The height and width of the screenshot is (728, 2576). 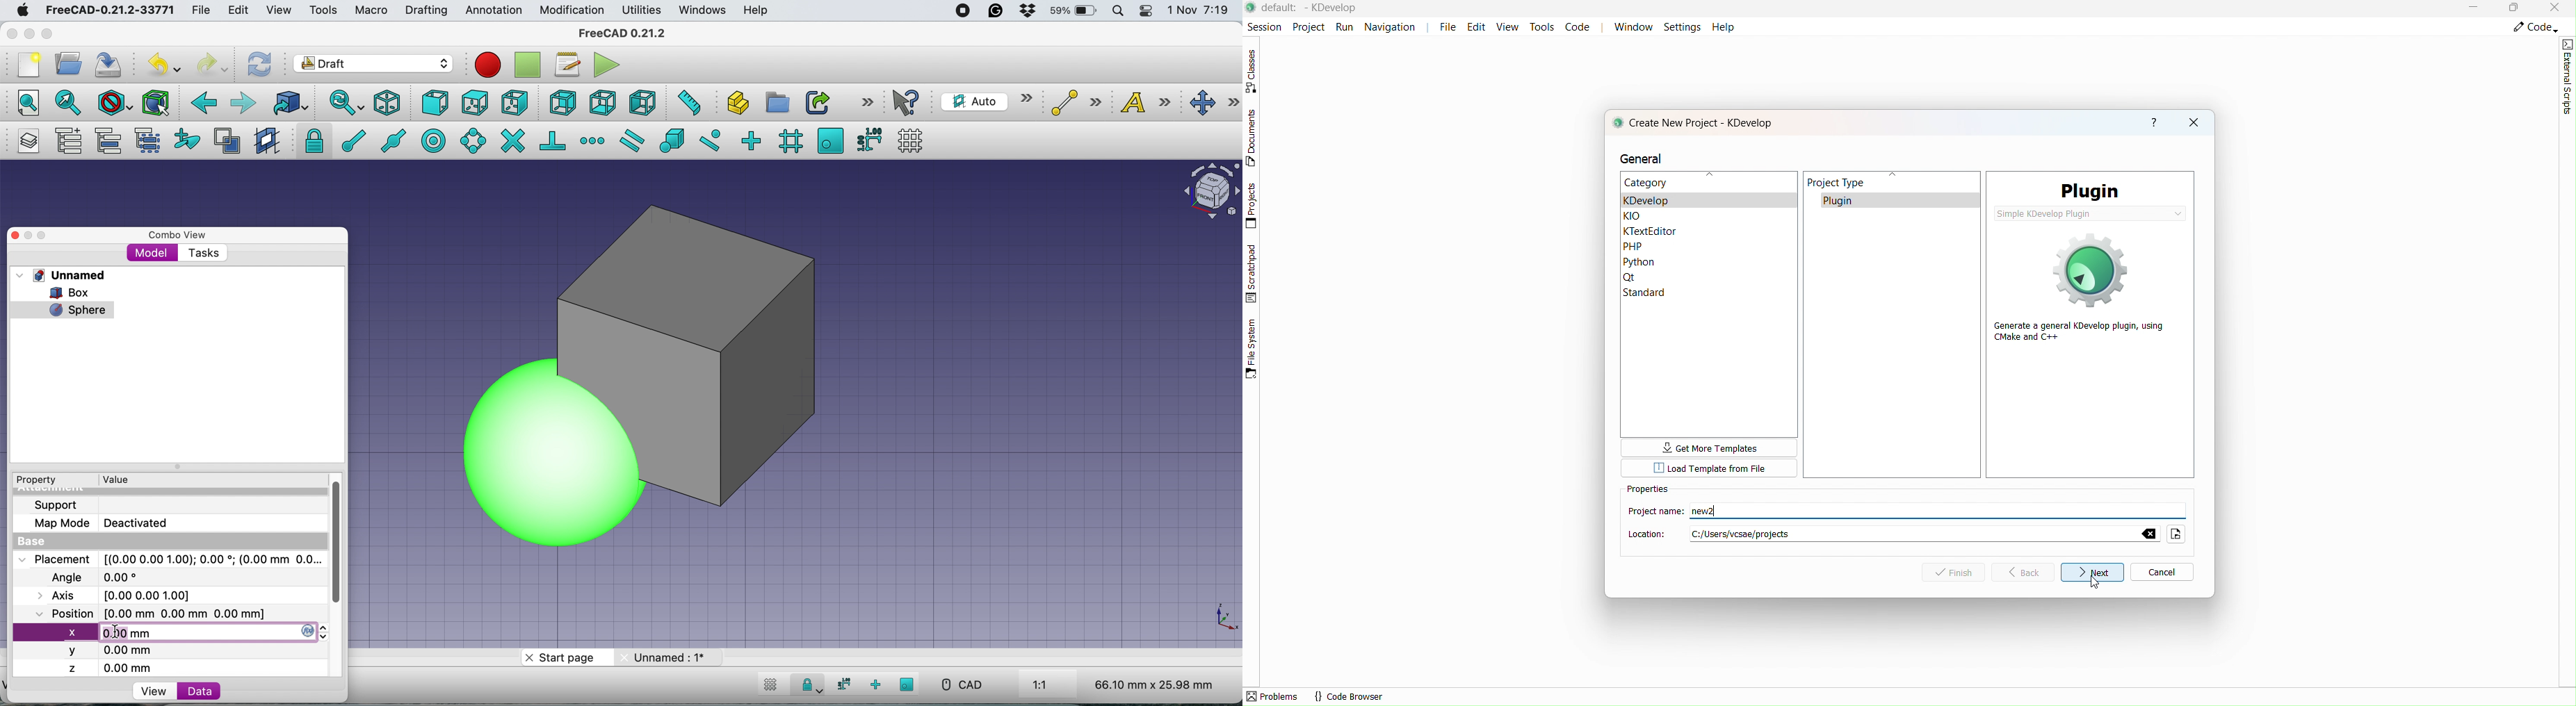 What do you see at coordinates (776, 103) in the screenshot?
I see `create group` at bounding box center [776, 103].